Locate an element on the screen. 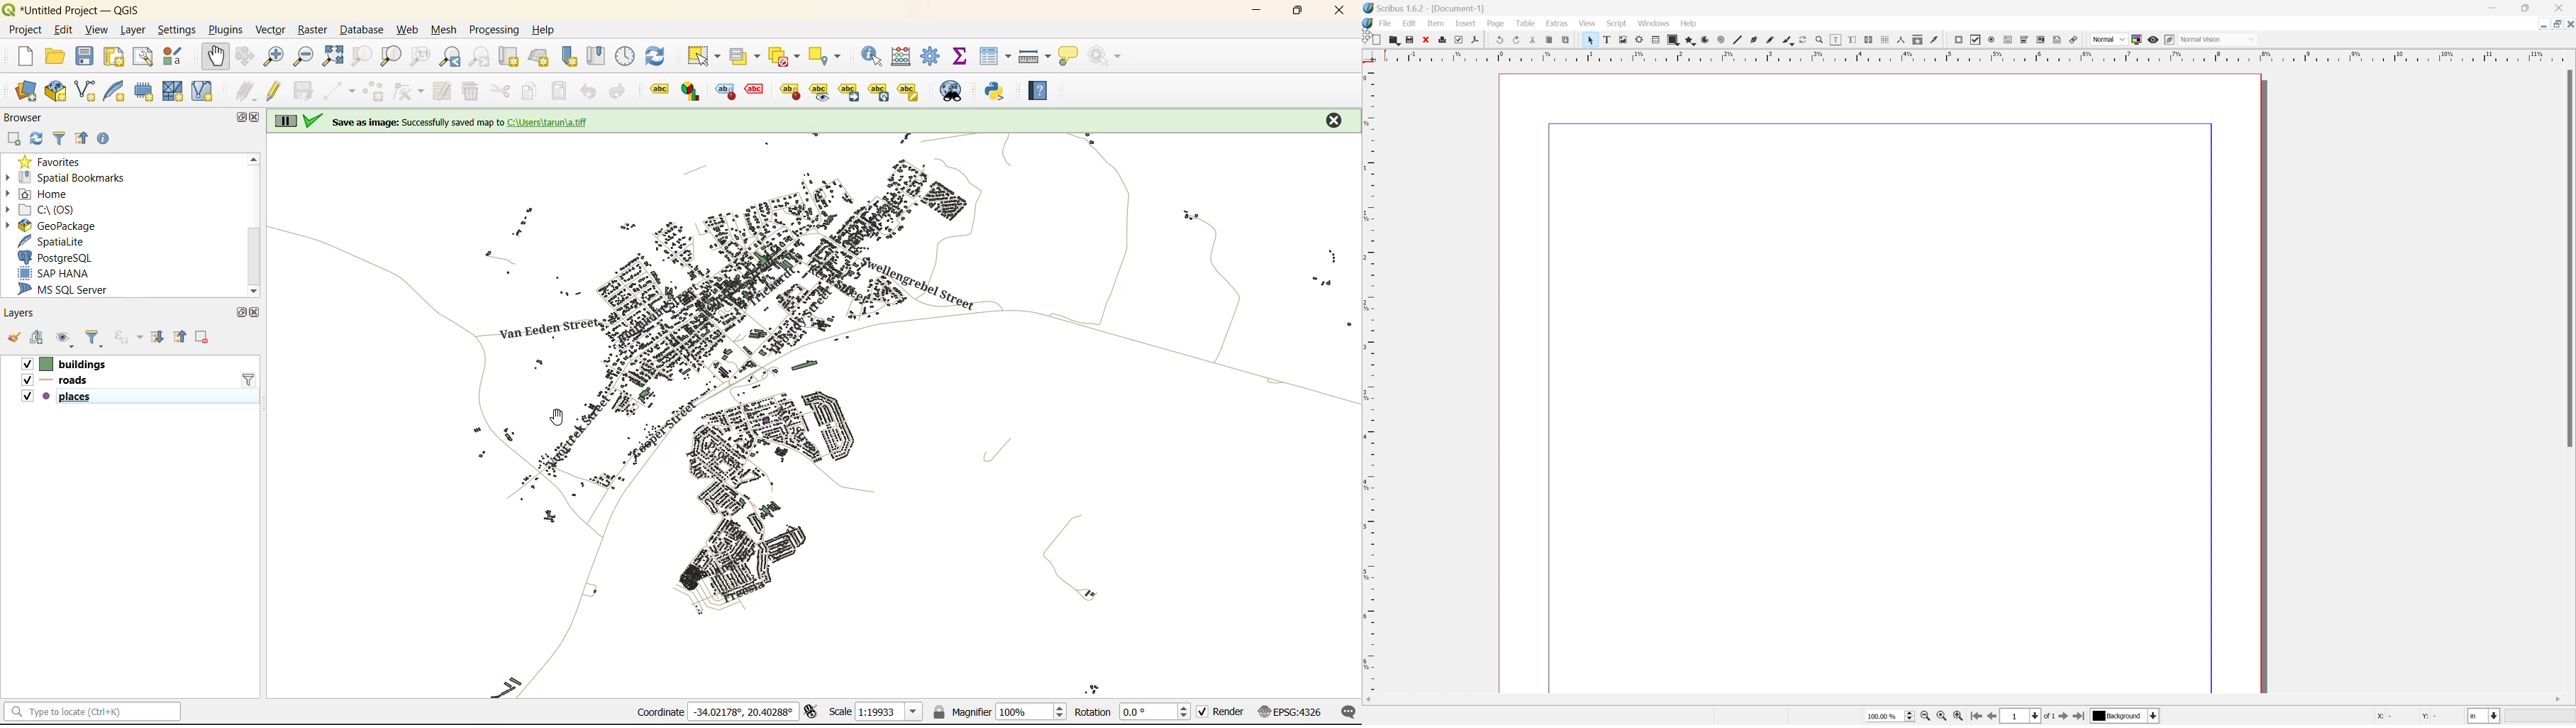 Image resolution: width=2576 pixels, height=728 pixels. identify features is located at coordinates (873, 55).